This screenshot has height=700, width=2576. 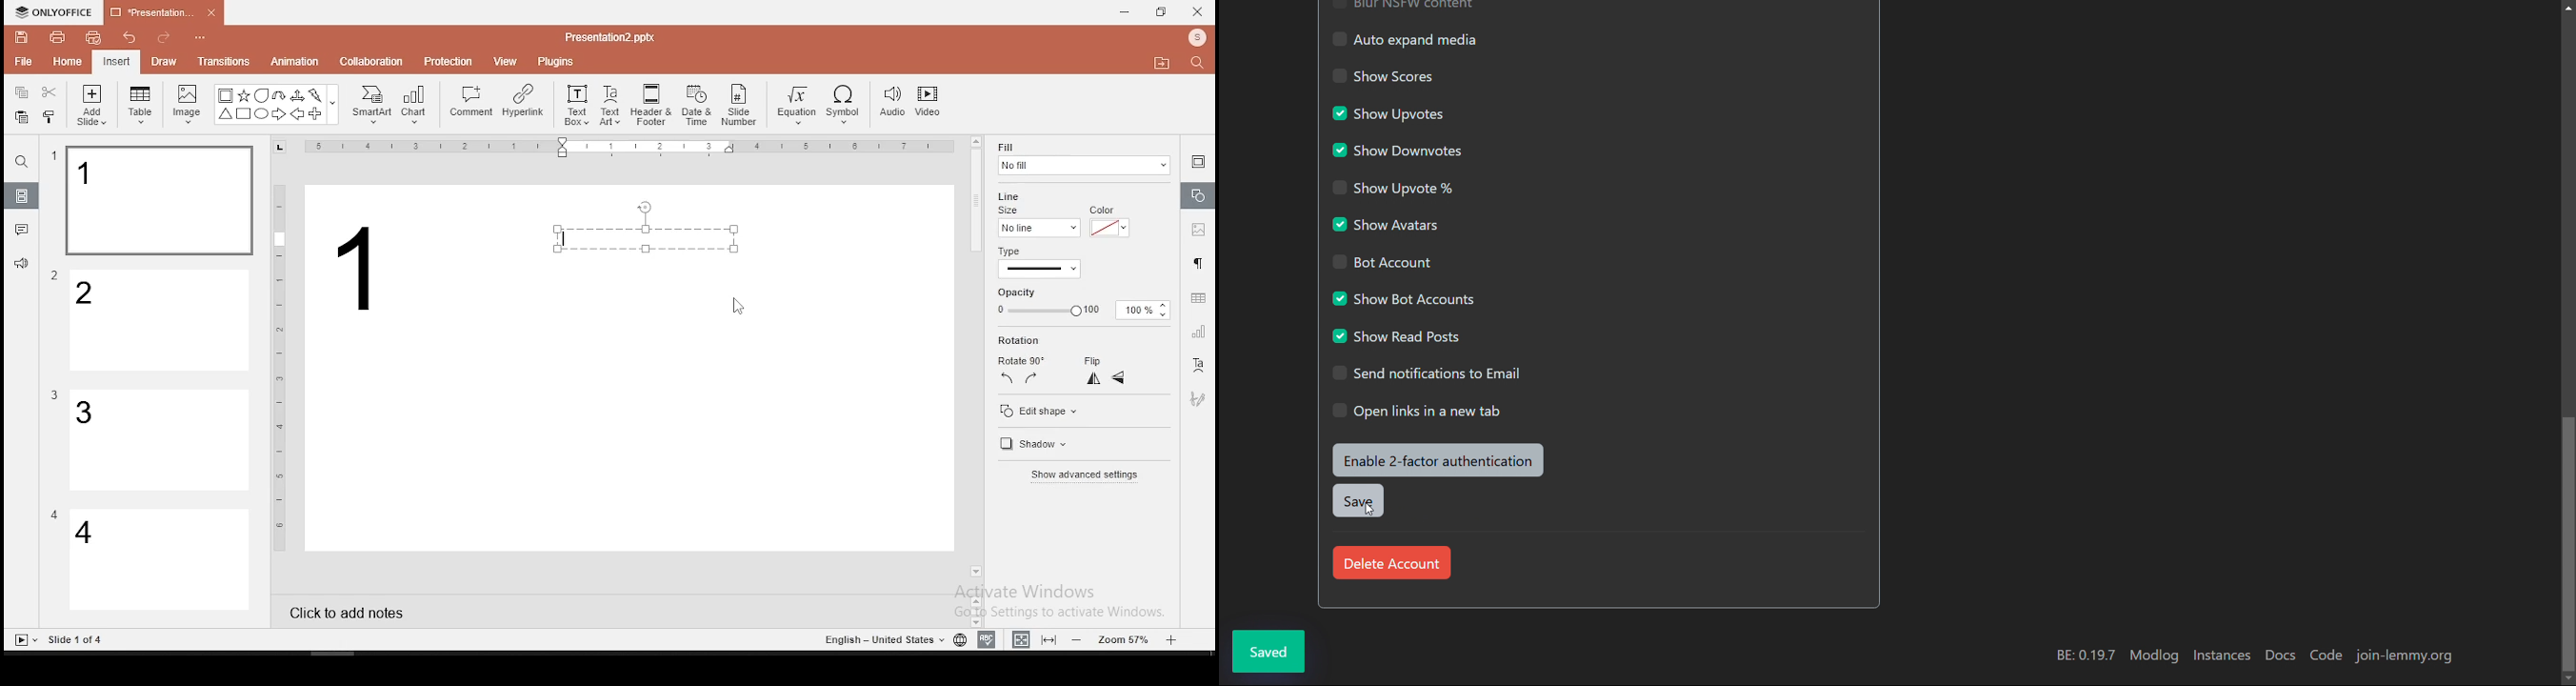 I want to click on undo, so click(x=130, y=39).